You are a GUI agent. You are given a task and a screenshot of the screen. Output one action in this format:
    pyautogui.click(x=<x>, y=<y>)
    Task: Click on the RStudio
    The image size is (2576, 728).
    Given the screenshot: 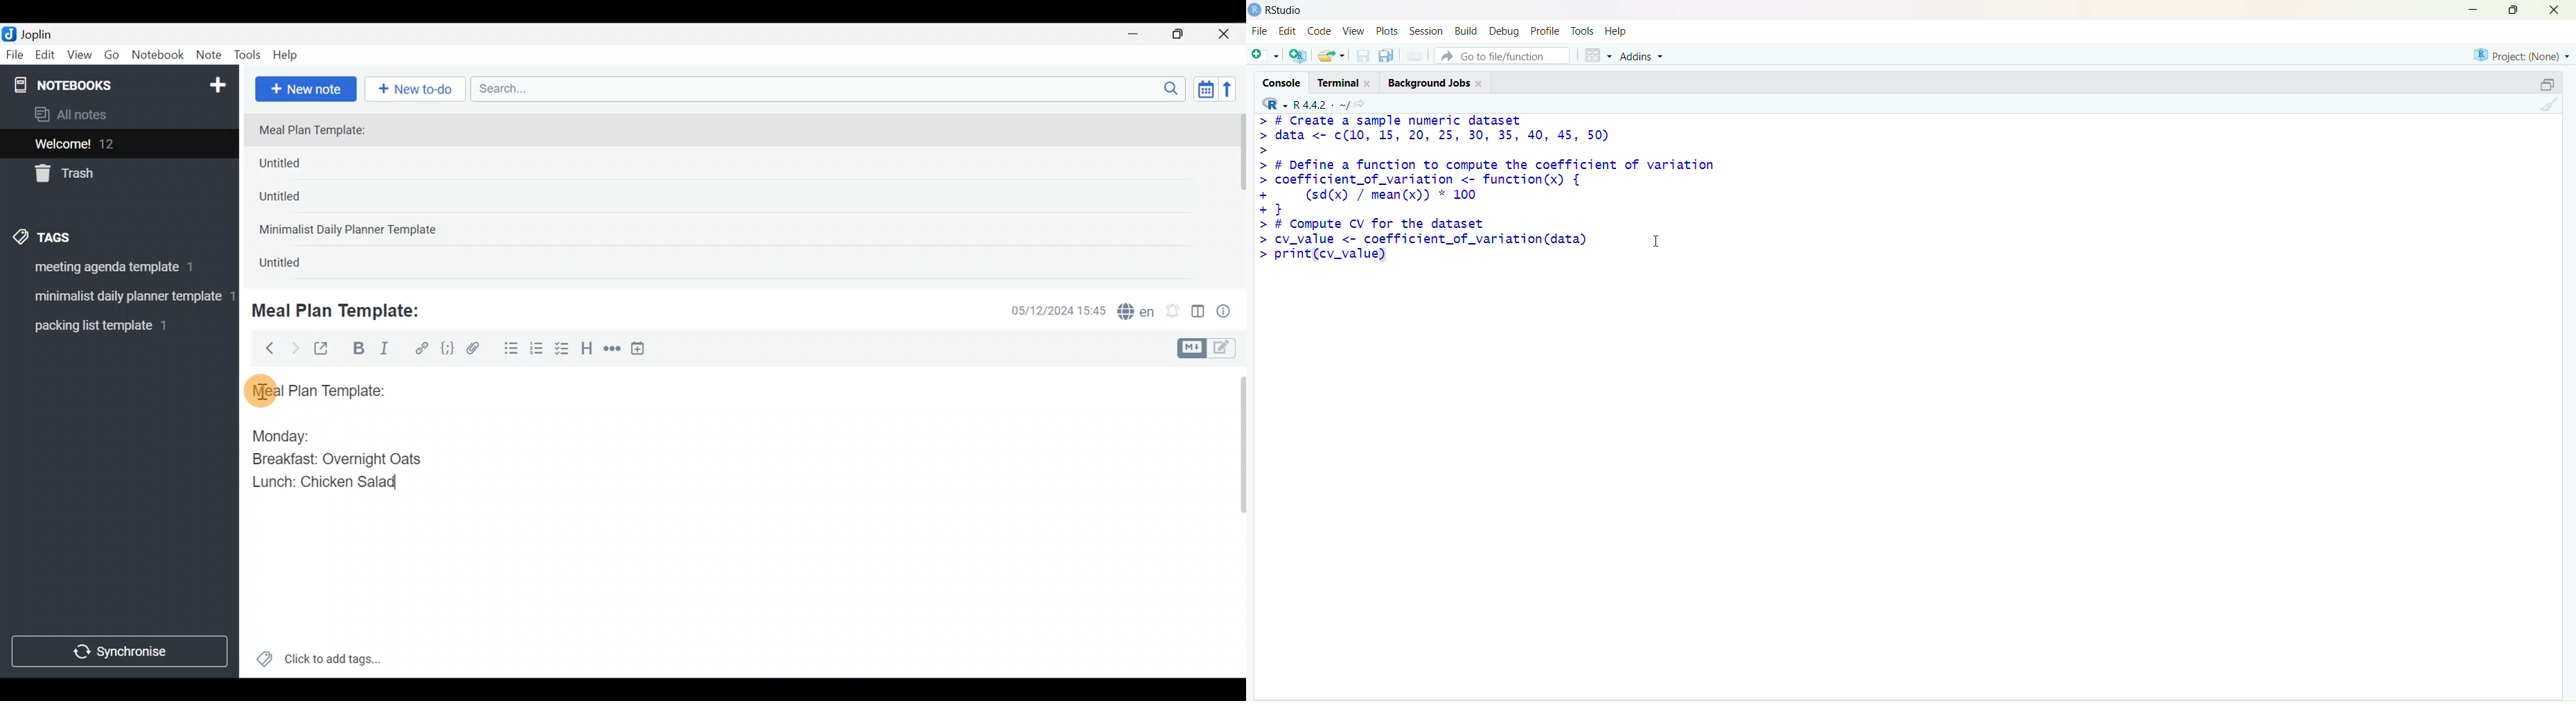 What is the action you would take?
    pyautogui.click(x=1286, y=10)
    